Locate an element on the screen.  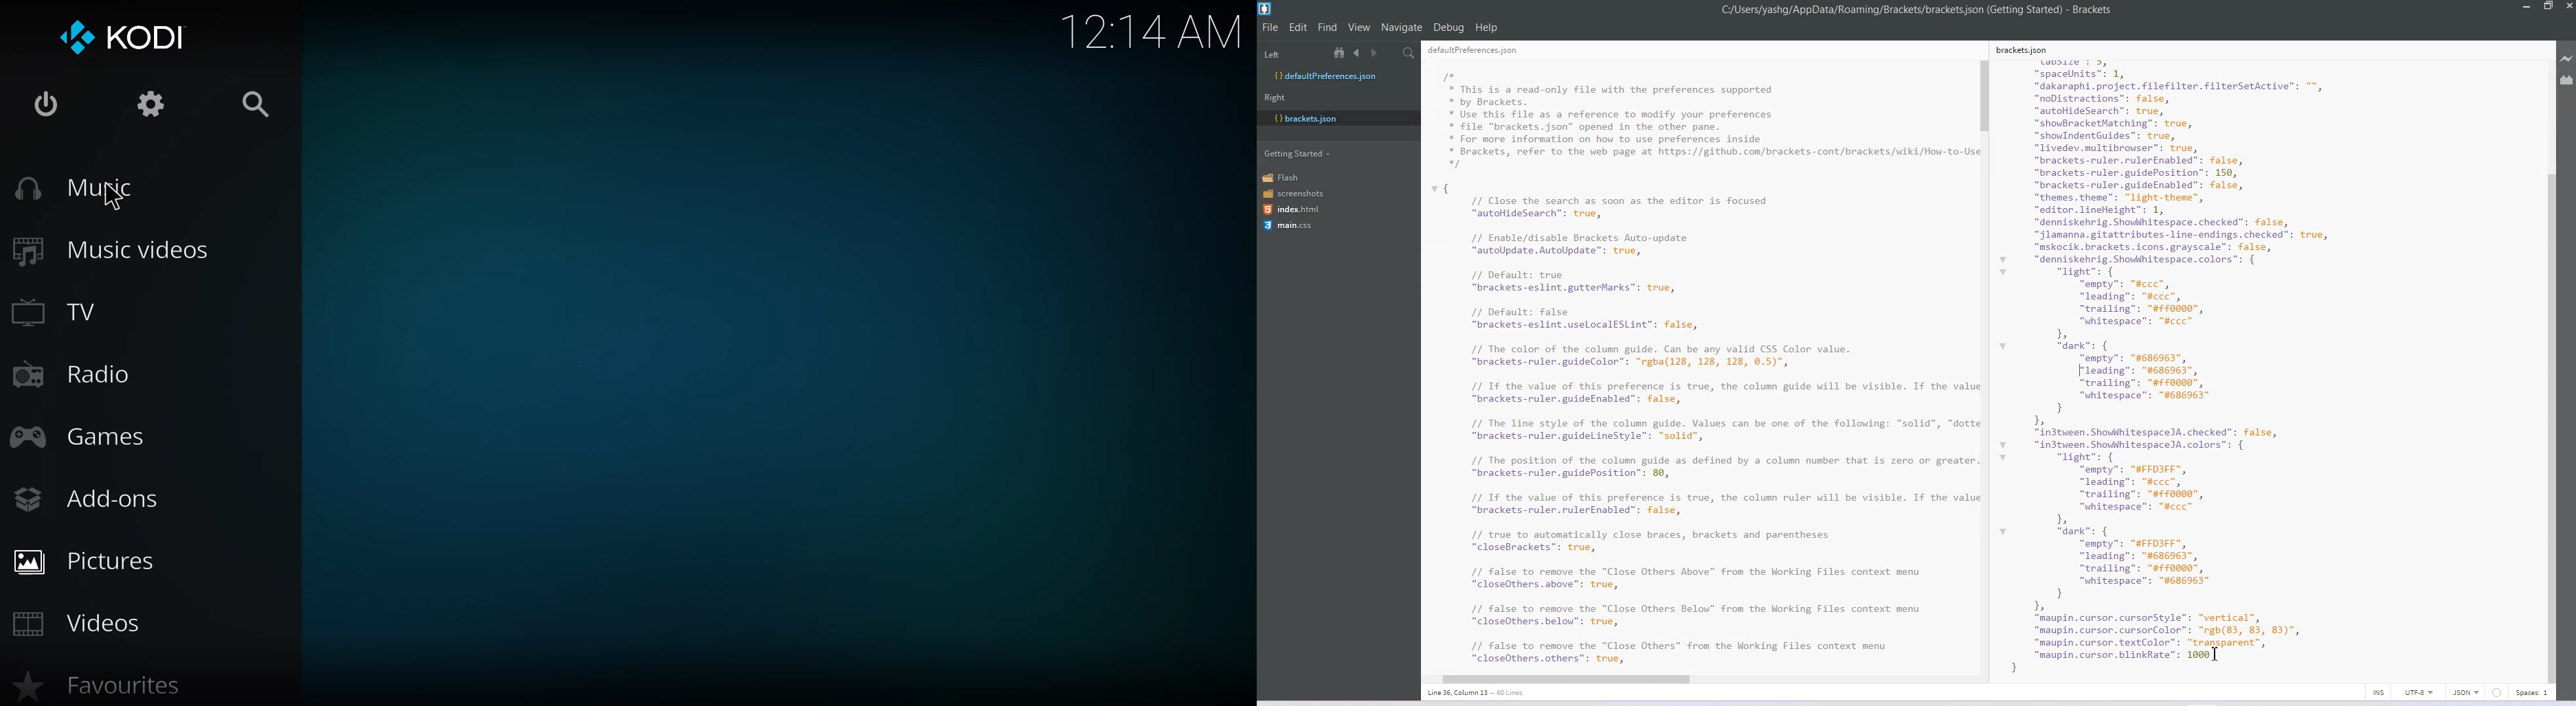
Logo is located at coordinates (1266, 9).